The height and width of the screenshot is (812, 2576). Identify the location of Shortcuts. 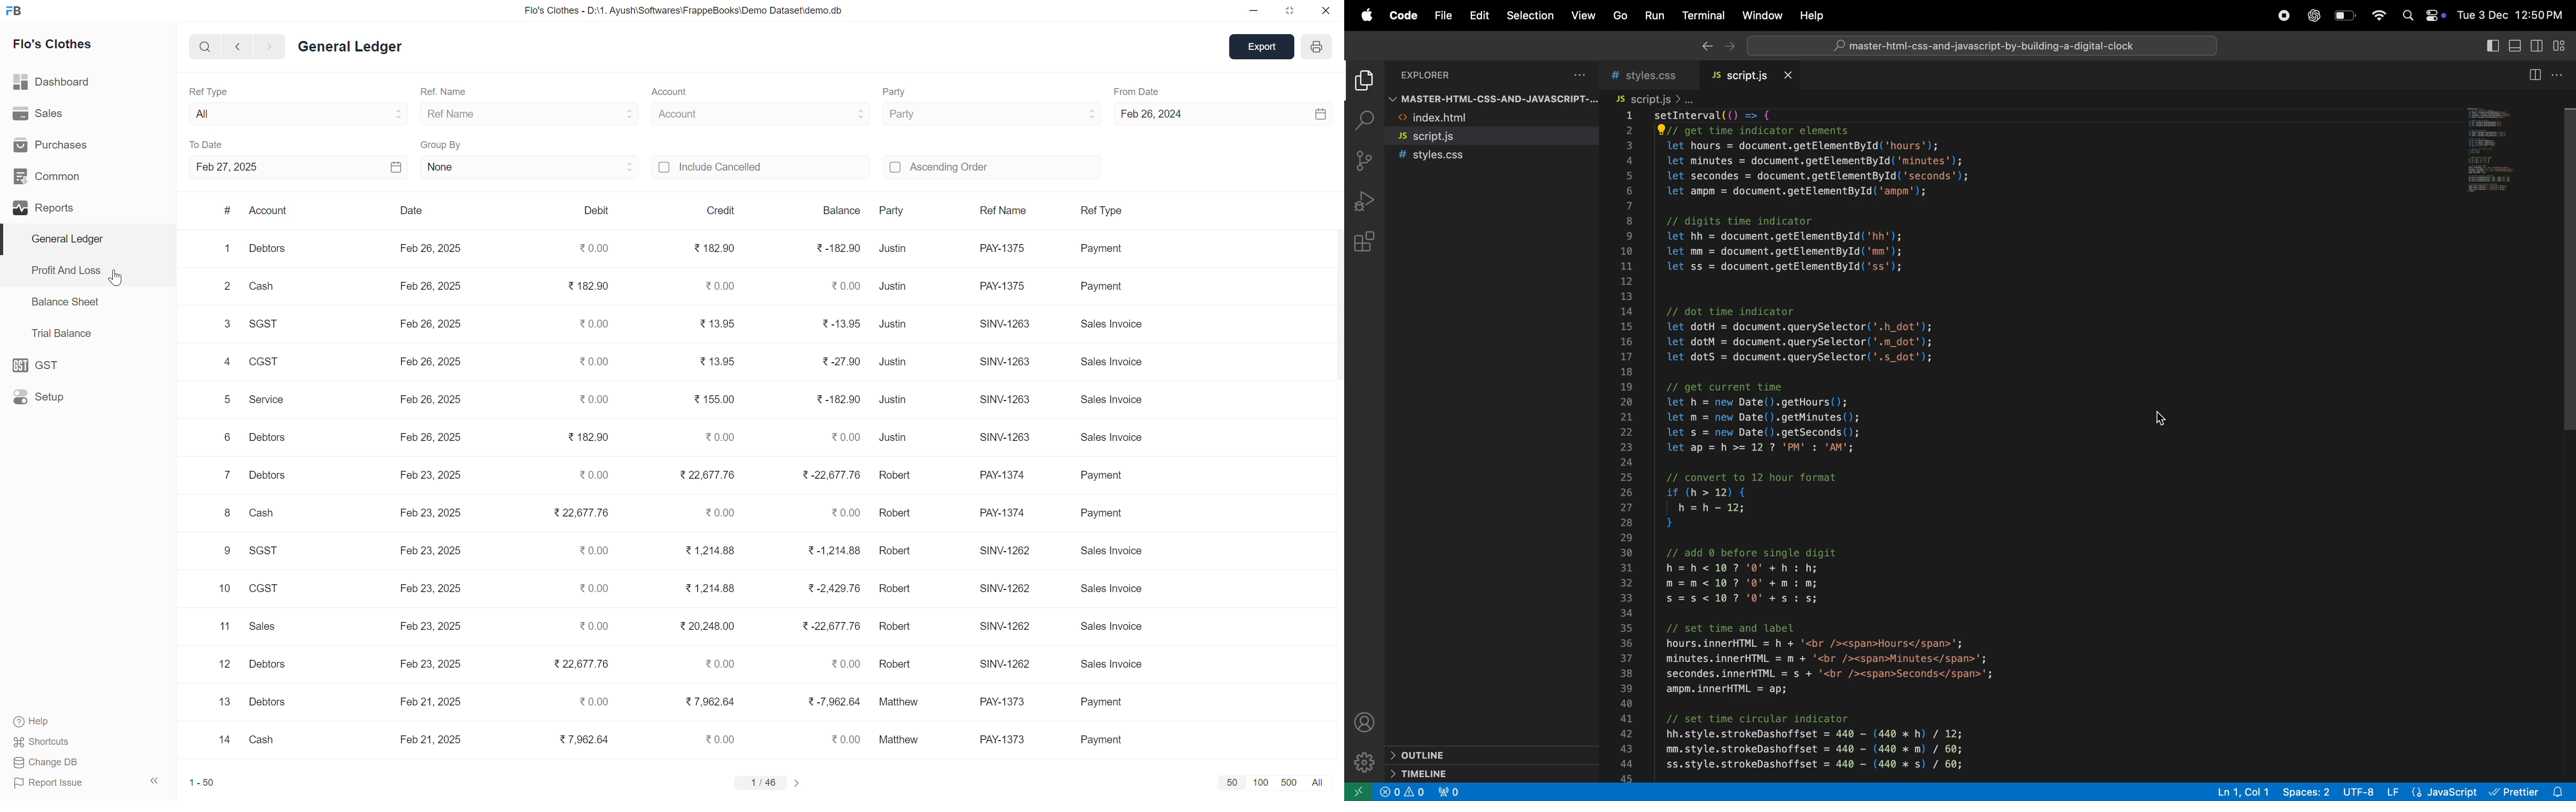
(47, 740).